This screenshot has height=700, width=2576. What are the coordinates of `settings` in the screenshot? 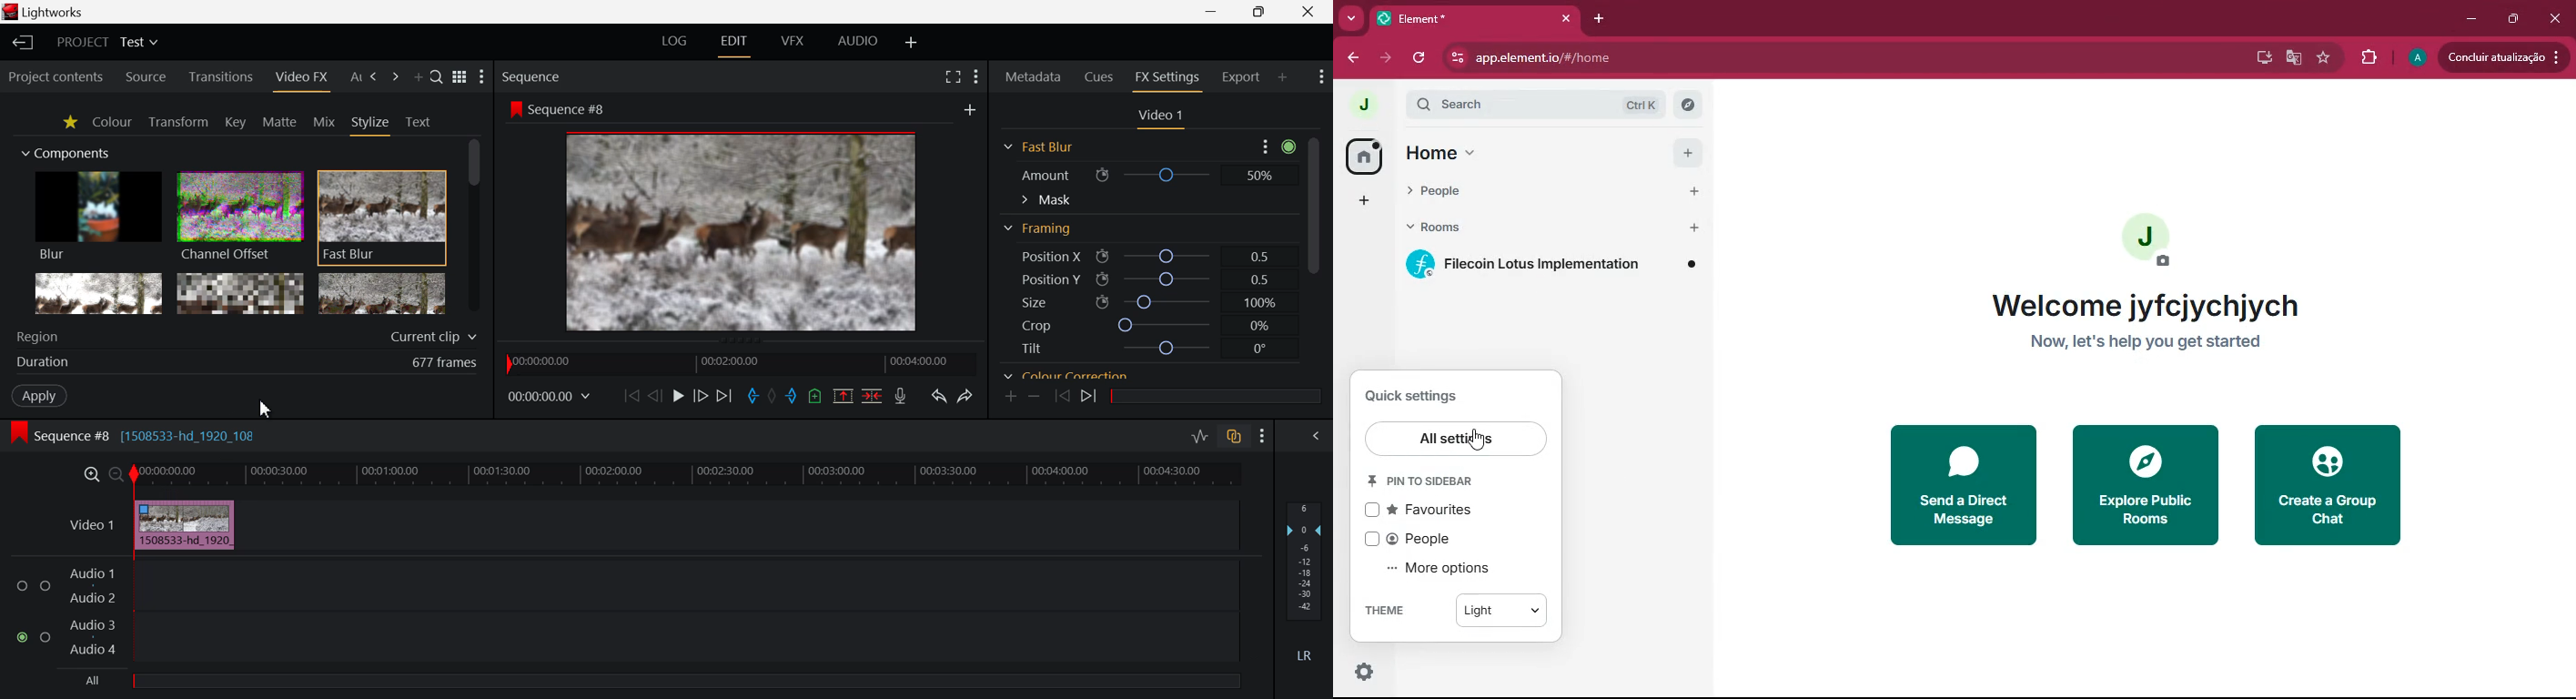 It's located at (1424, 397).